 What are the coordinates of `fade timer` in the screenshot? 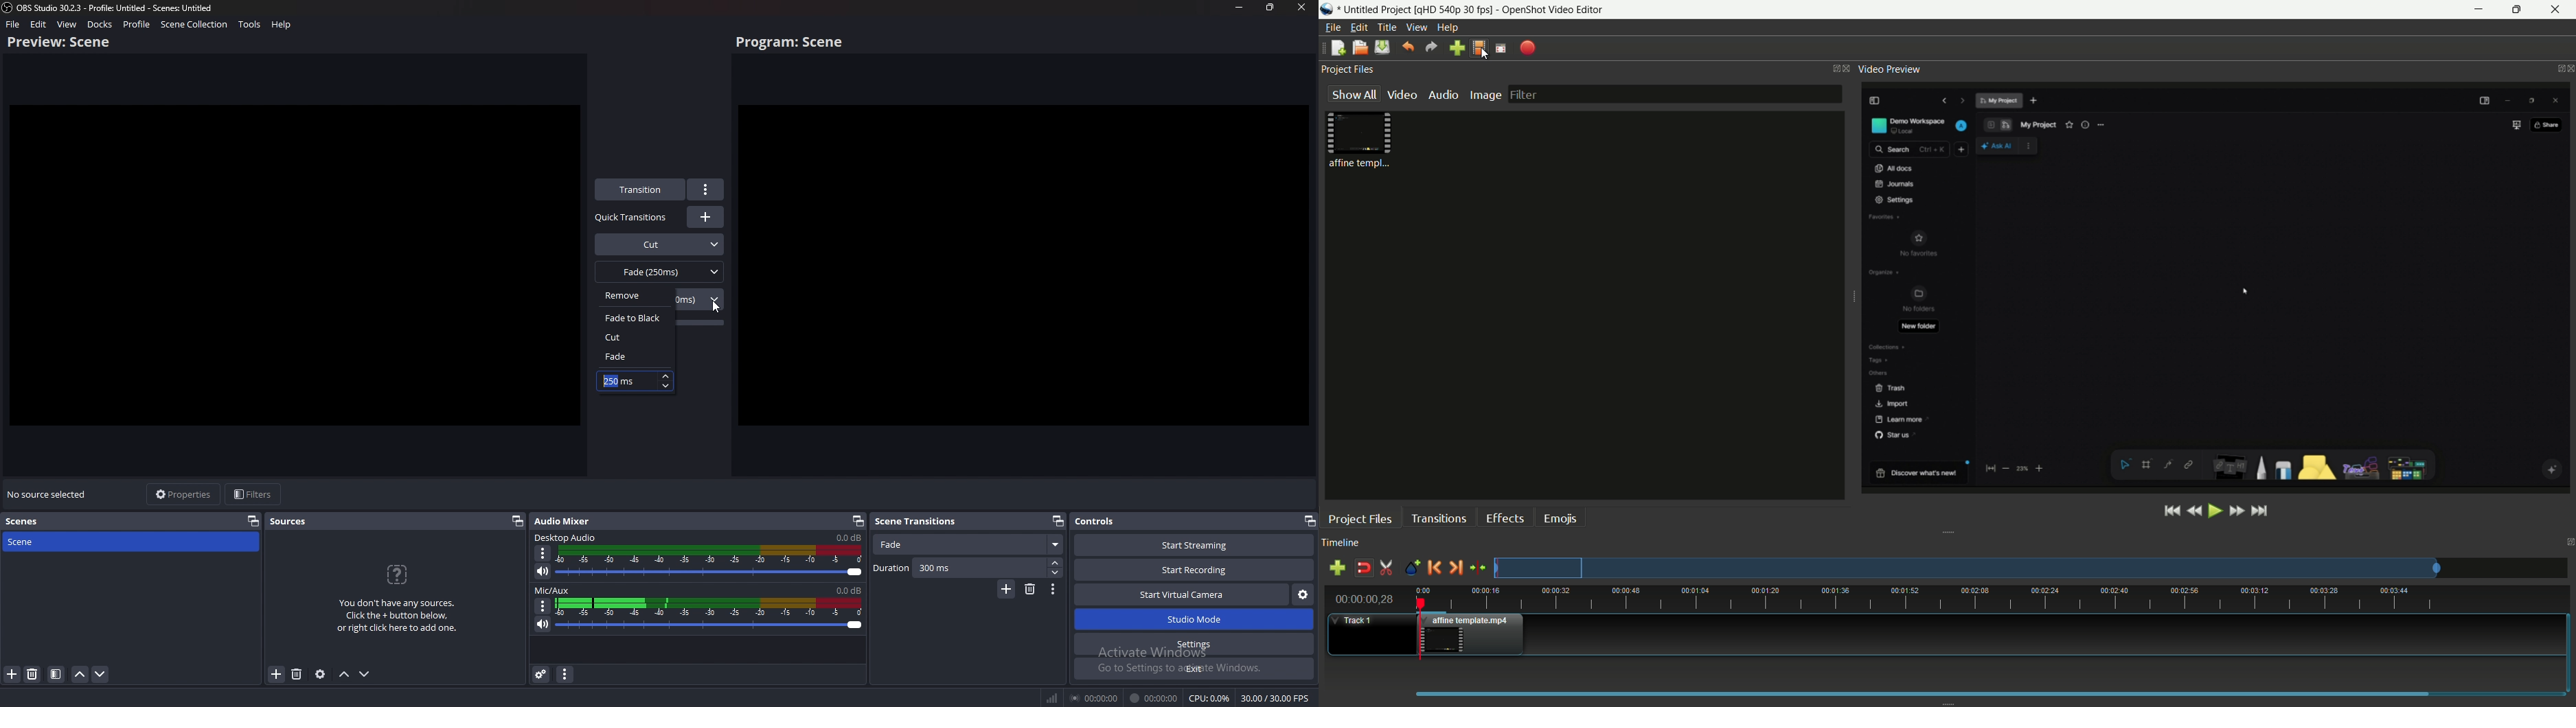 It's located at (620, 381).